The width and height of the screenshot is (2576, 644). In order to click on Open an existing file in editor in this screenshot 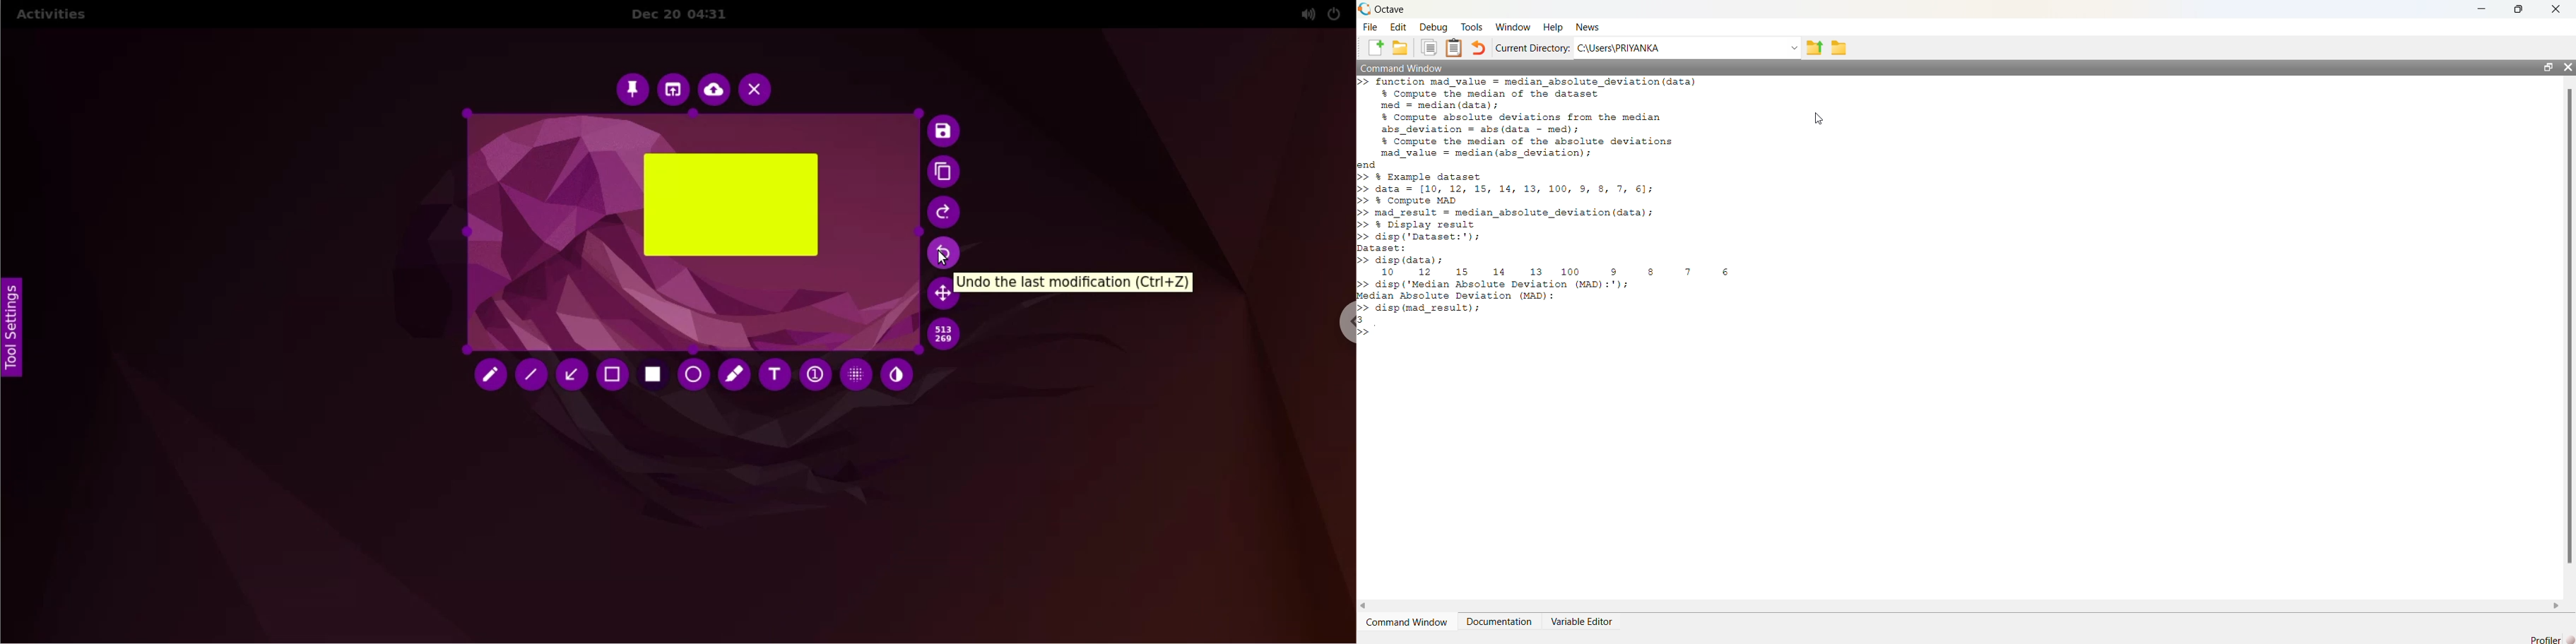, I will do `click(1400, 48)`.